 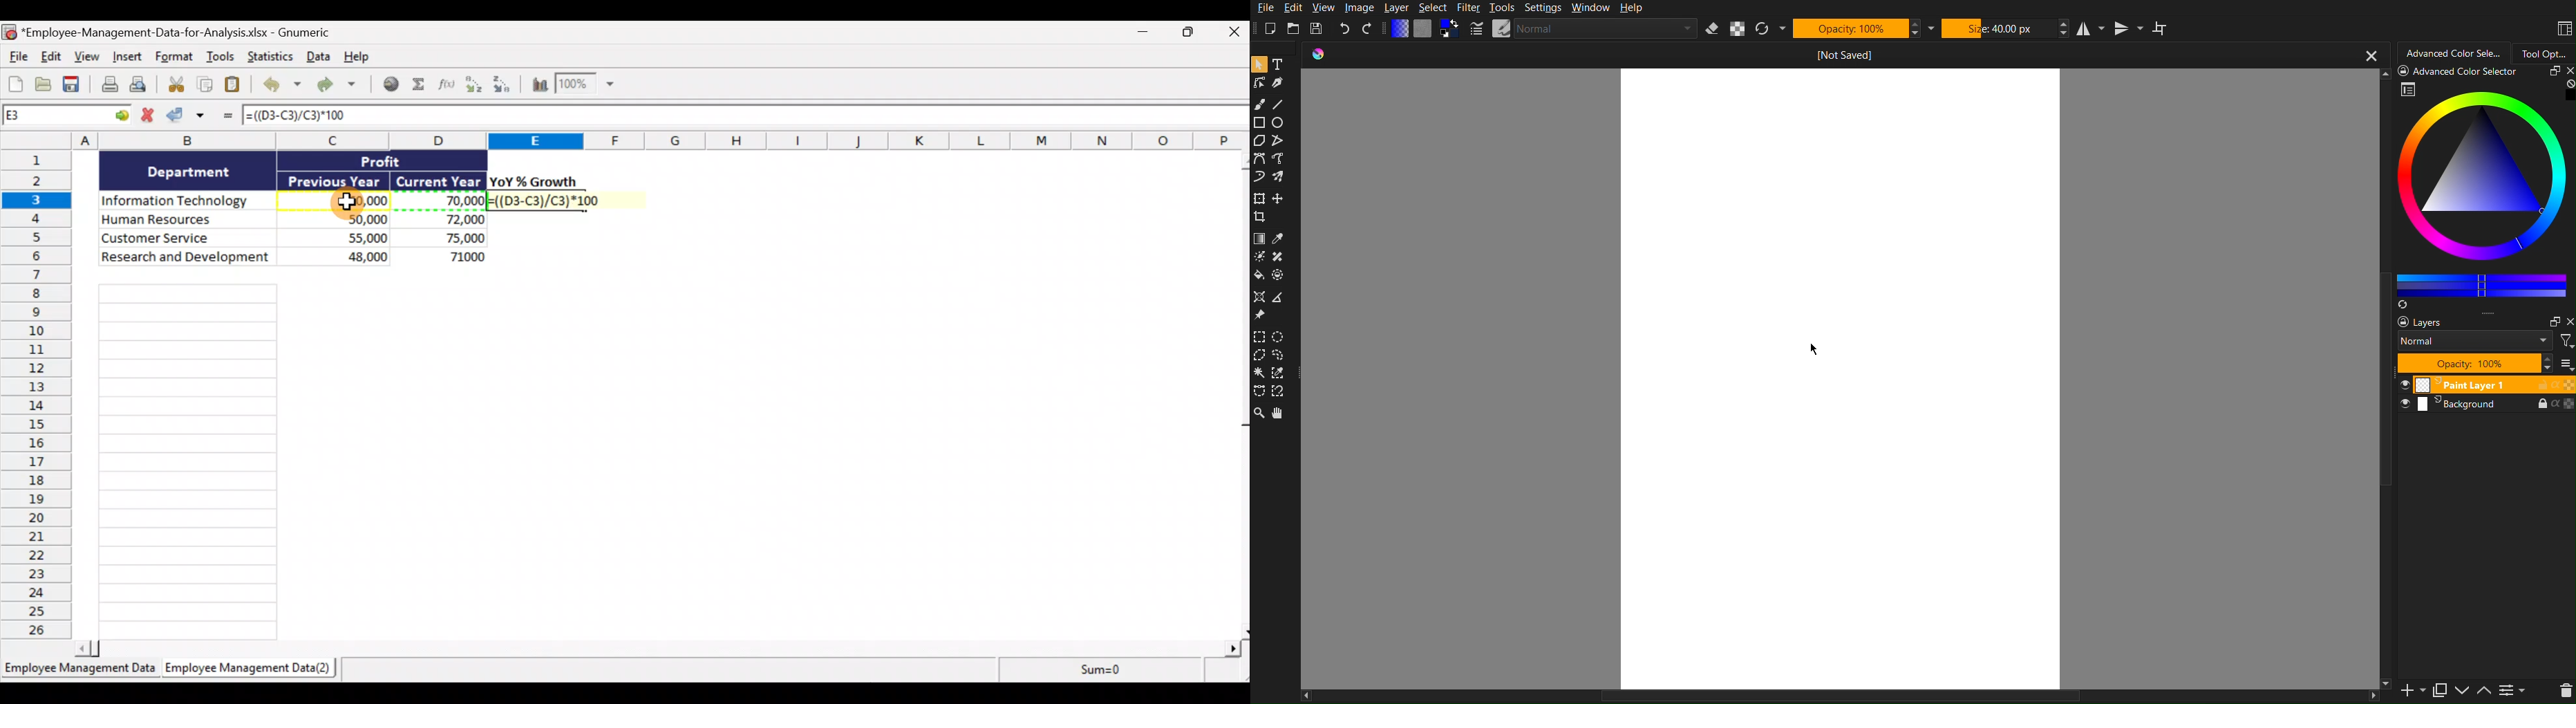 I want to click on Advanced Color Selector, so click(x=2454, y=51).